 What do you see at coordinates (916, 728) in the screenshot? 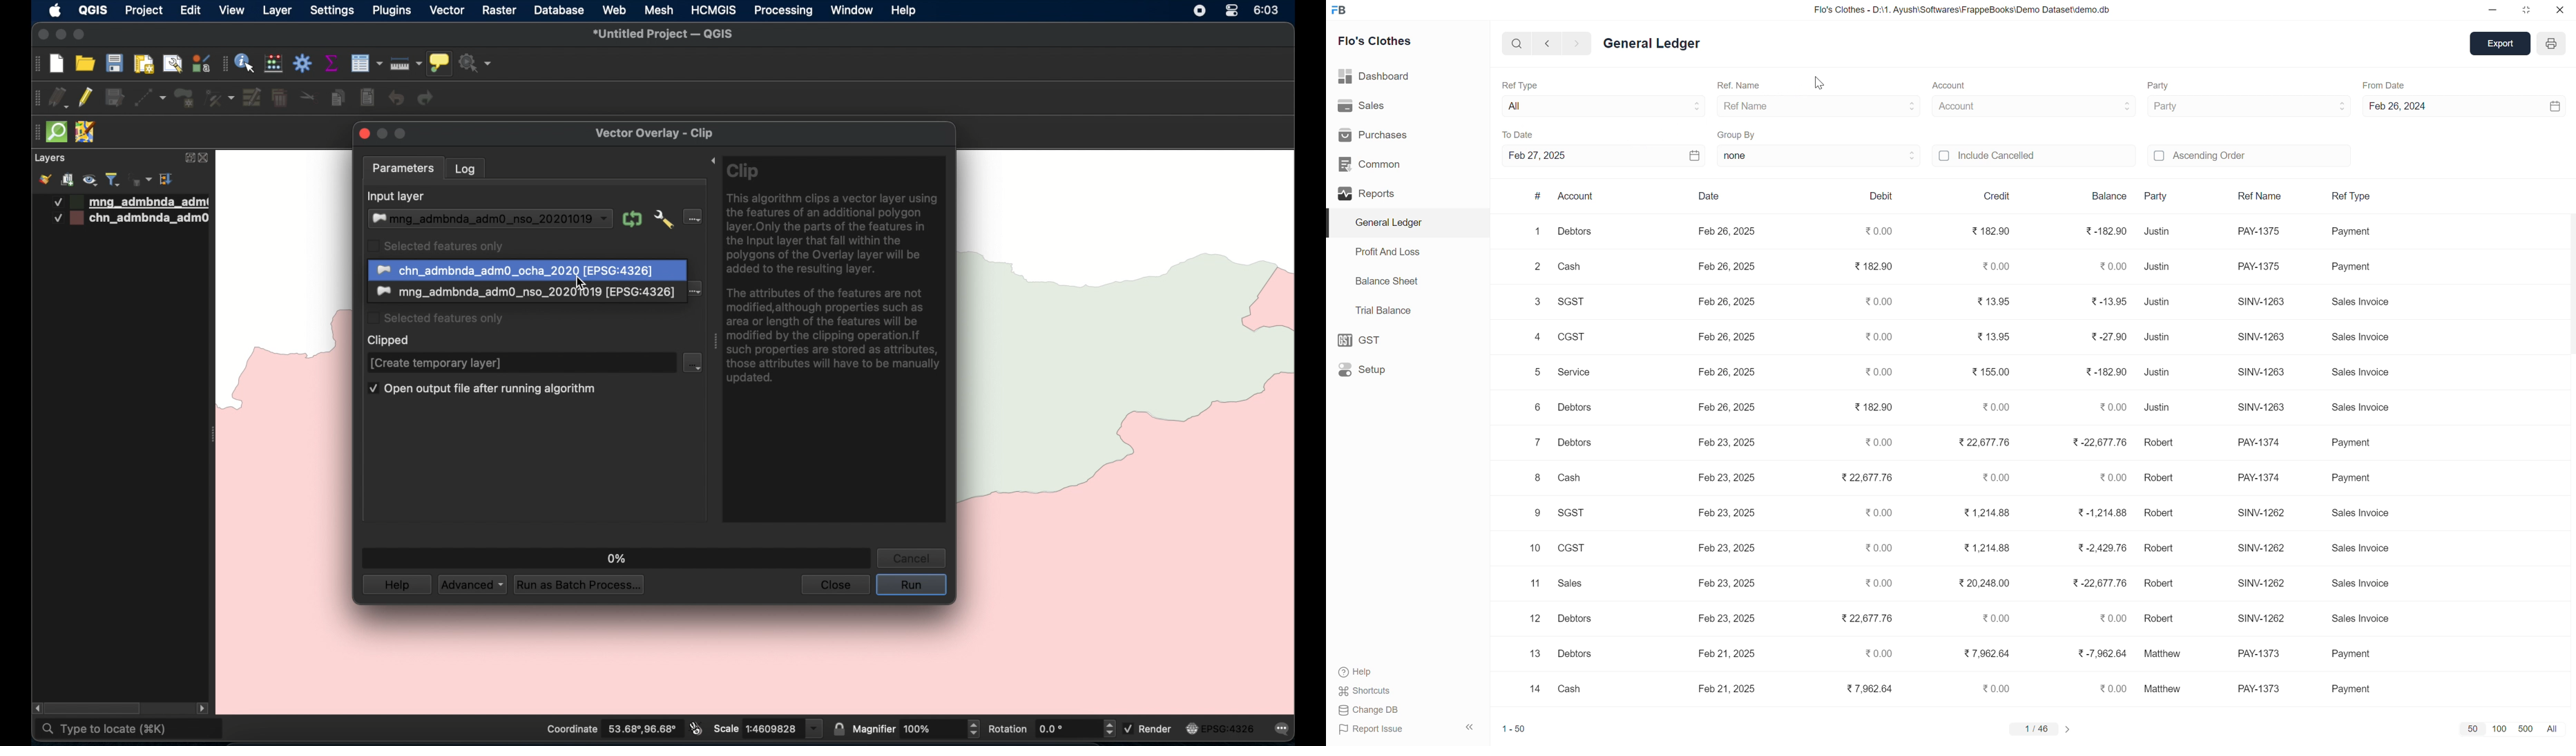
I see `magnifier` at bounding box center [916, 728].